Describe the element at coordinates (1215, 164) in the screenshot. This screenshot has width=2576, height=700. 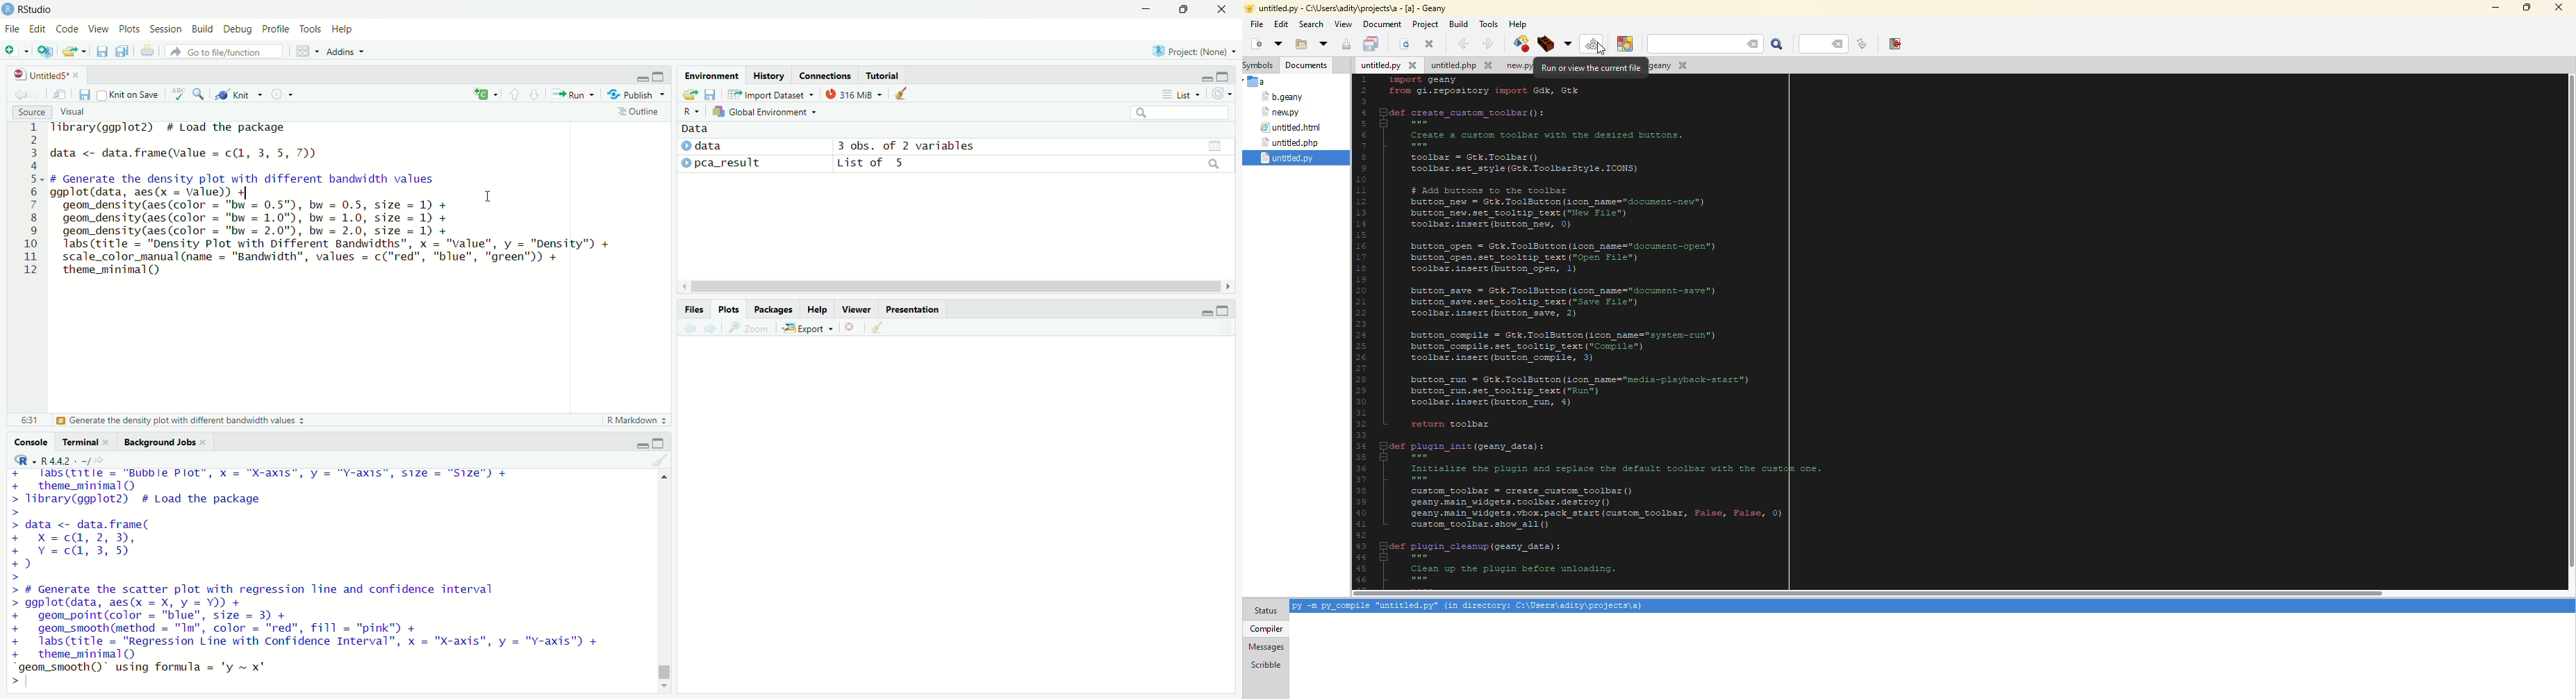
I see `search` at that location.